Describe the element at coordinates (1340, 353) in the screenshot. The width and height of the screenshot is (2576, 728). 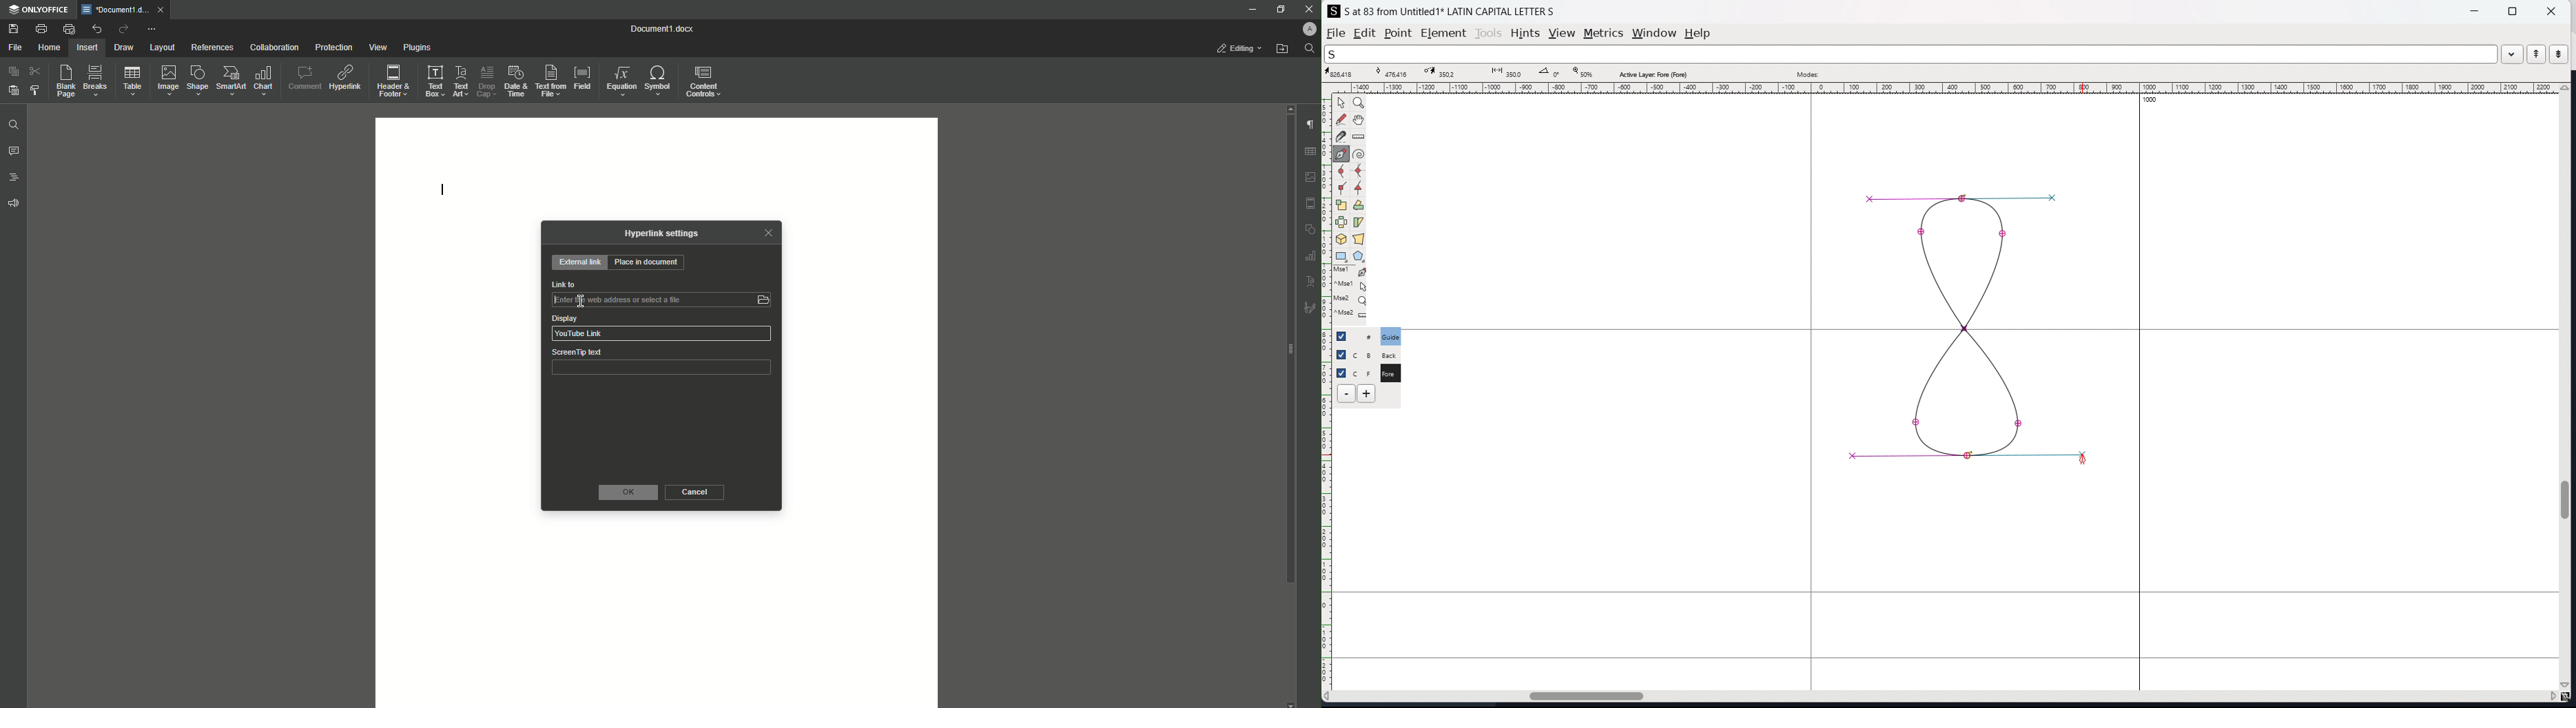
I see `checkbox` at that location.